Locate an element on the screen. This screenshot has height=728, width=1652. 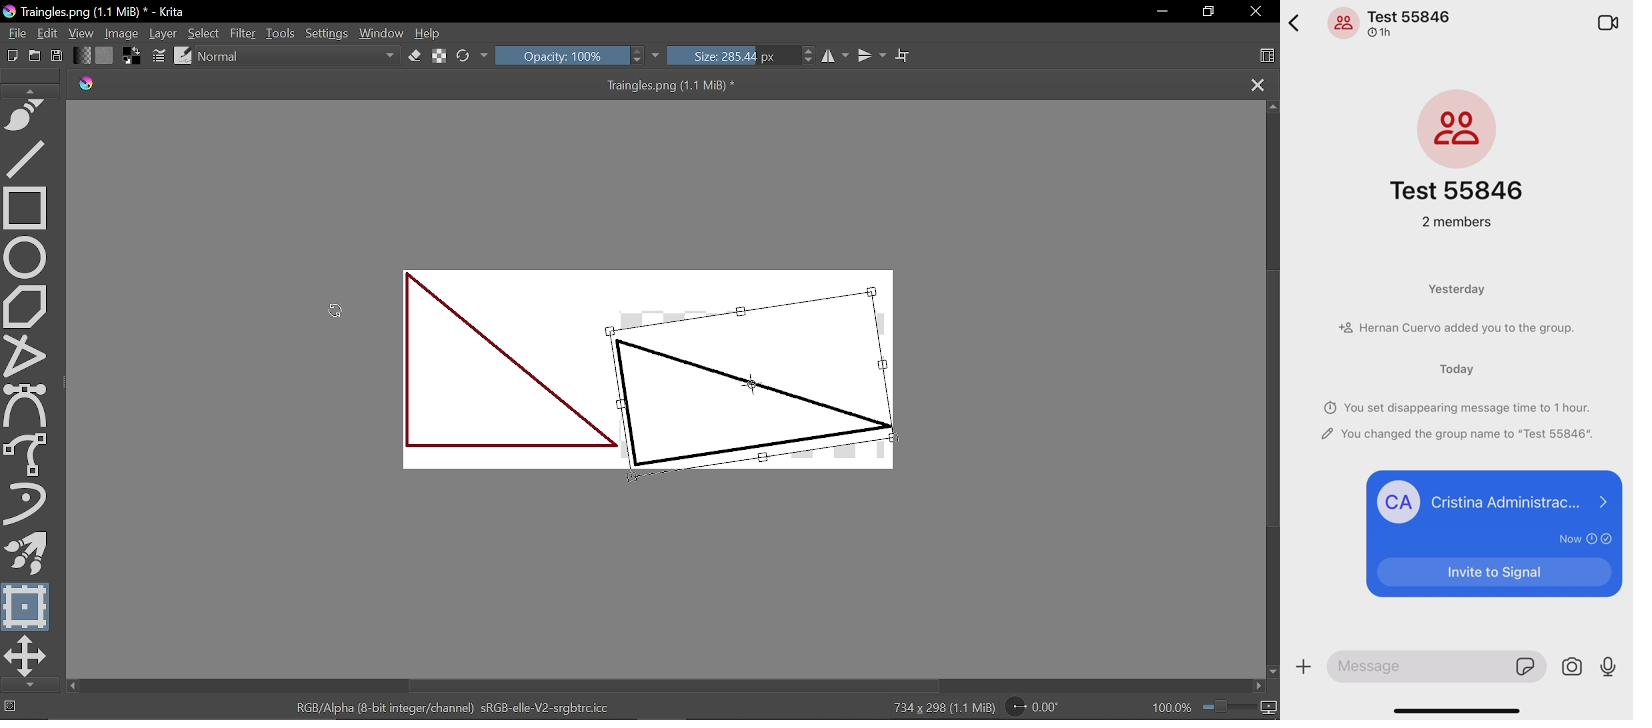
space for the message is located at coordinates (1420, 669).